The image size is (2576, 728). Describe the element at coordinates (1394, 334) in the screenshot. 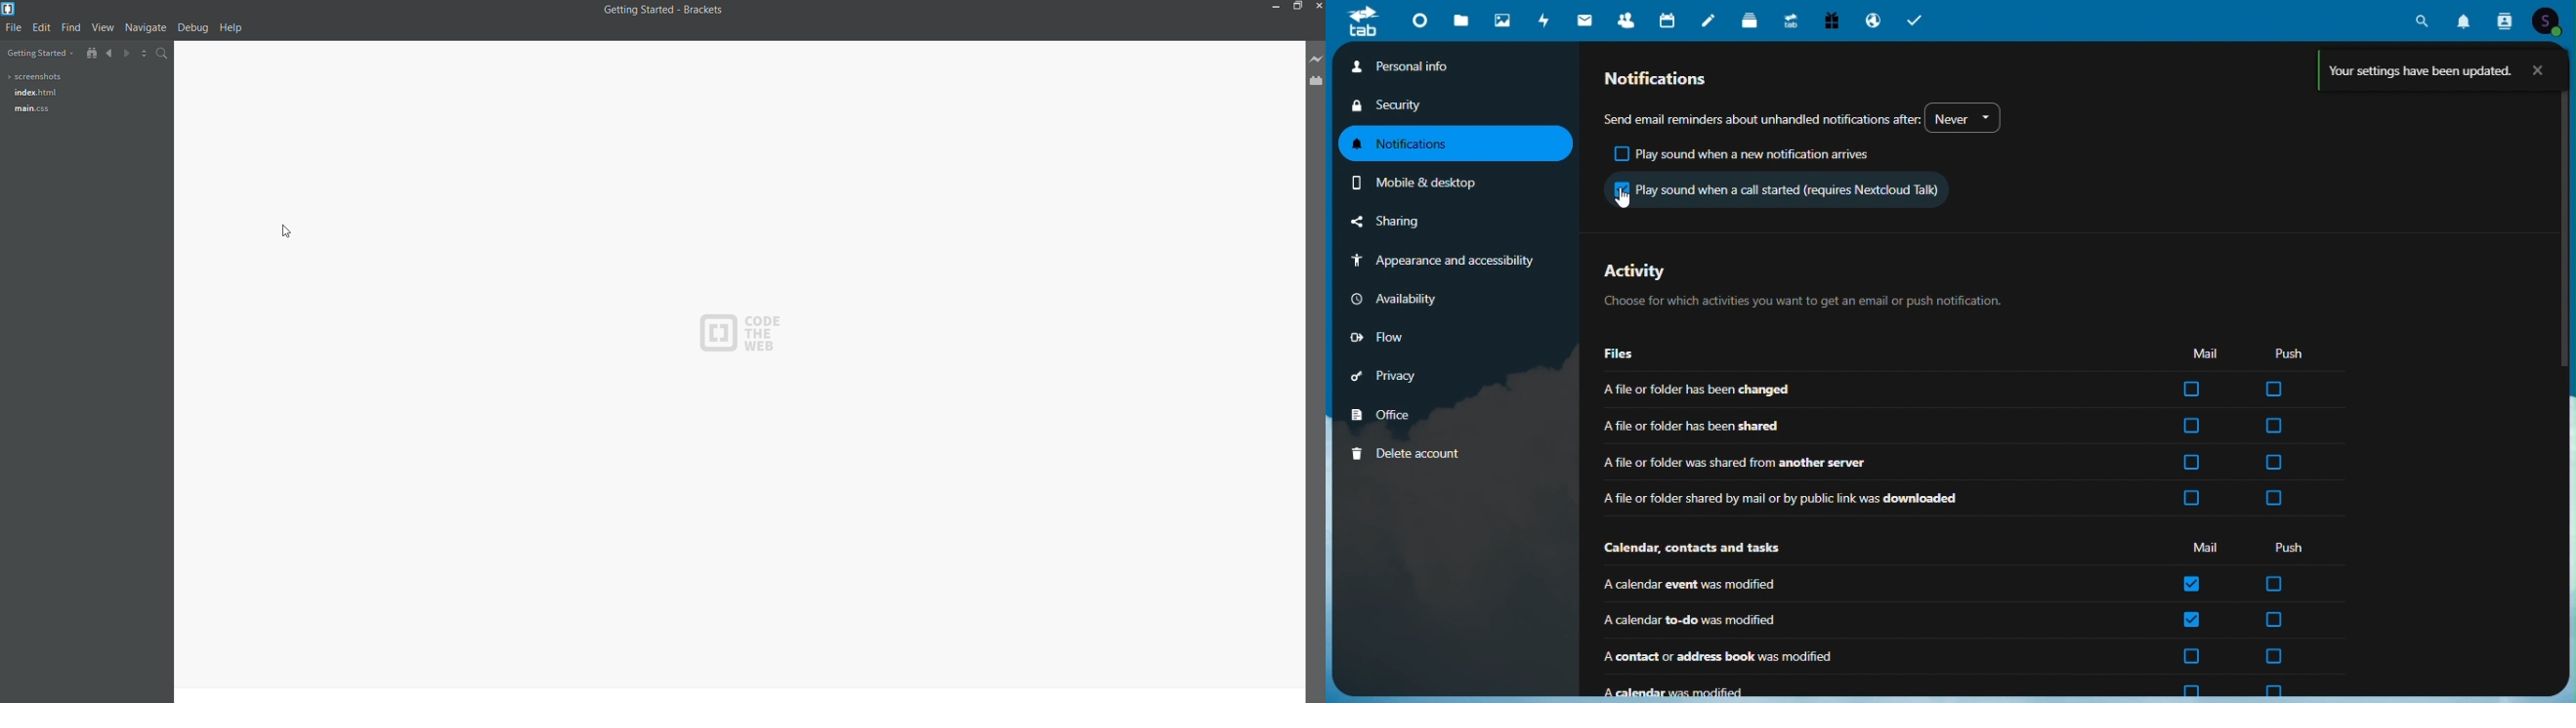

I see `Low` at that location.